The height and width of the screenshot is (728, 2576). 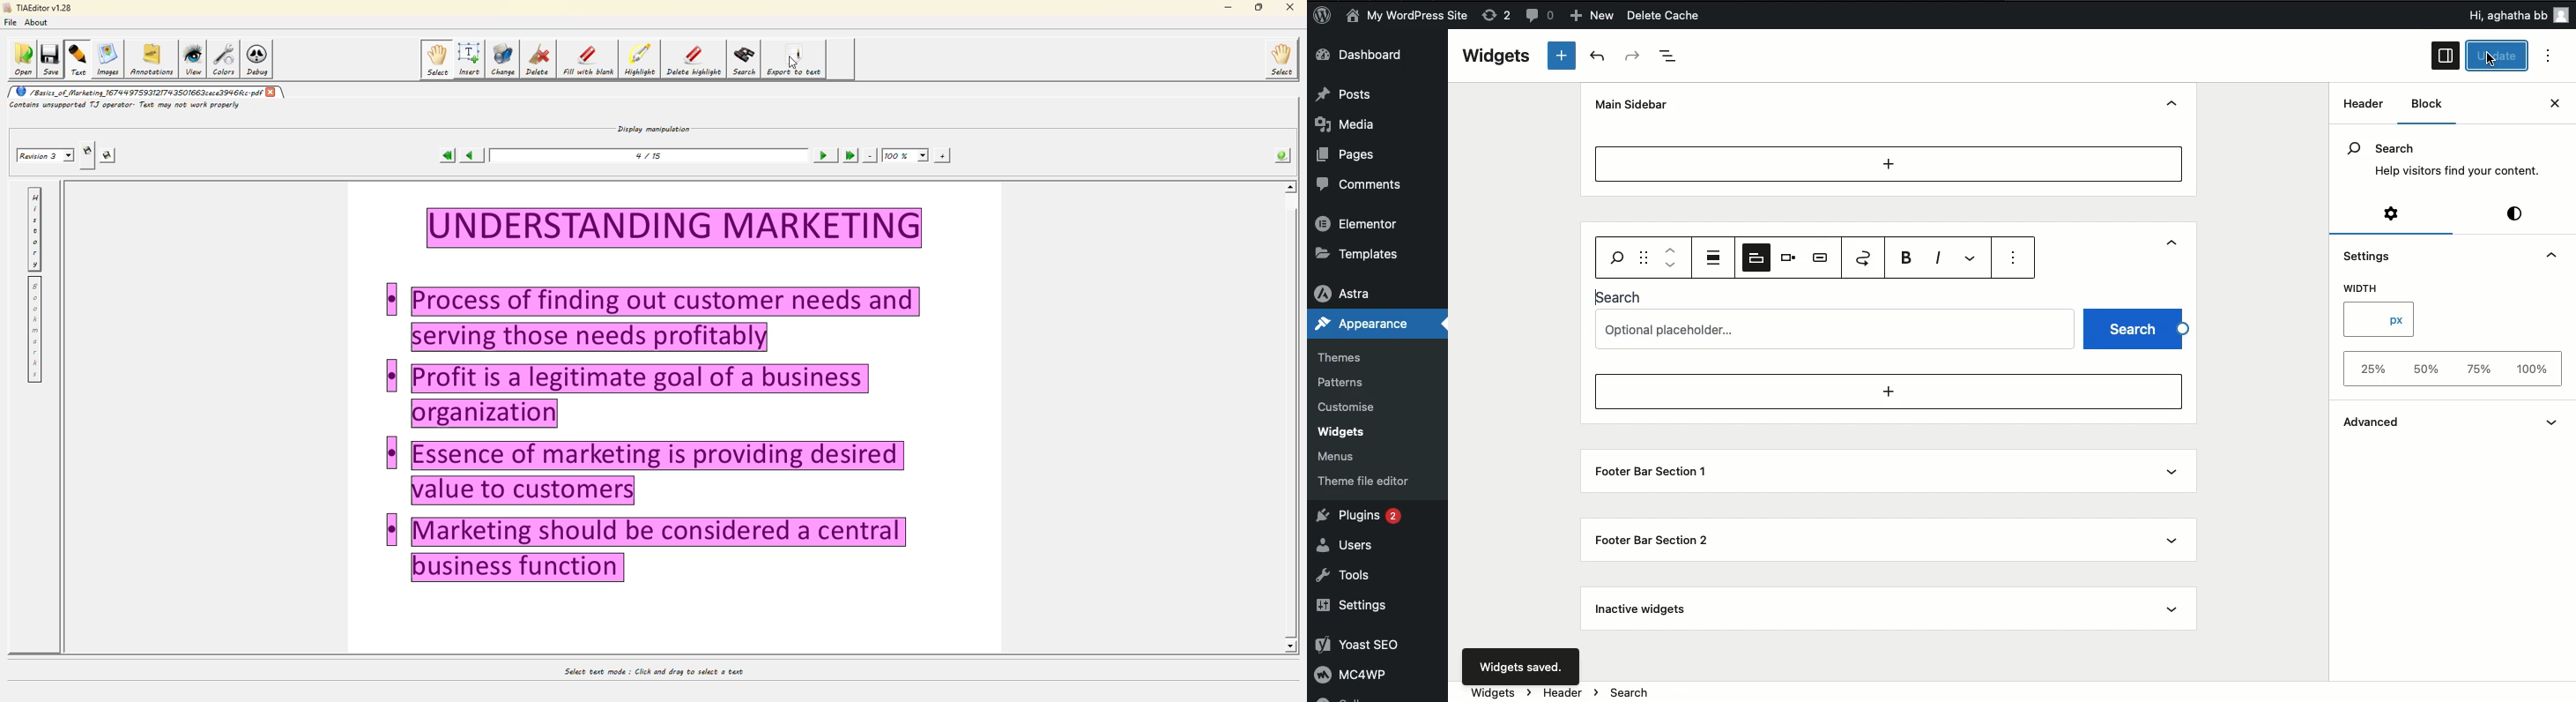 What do you see at coordinates (1371, 646) in the screenshot?
I see `Yoast SEO` at bounding box center [1371, 646].